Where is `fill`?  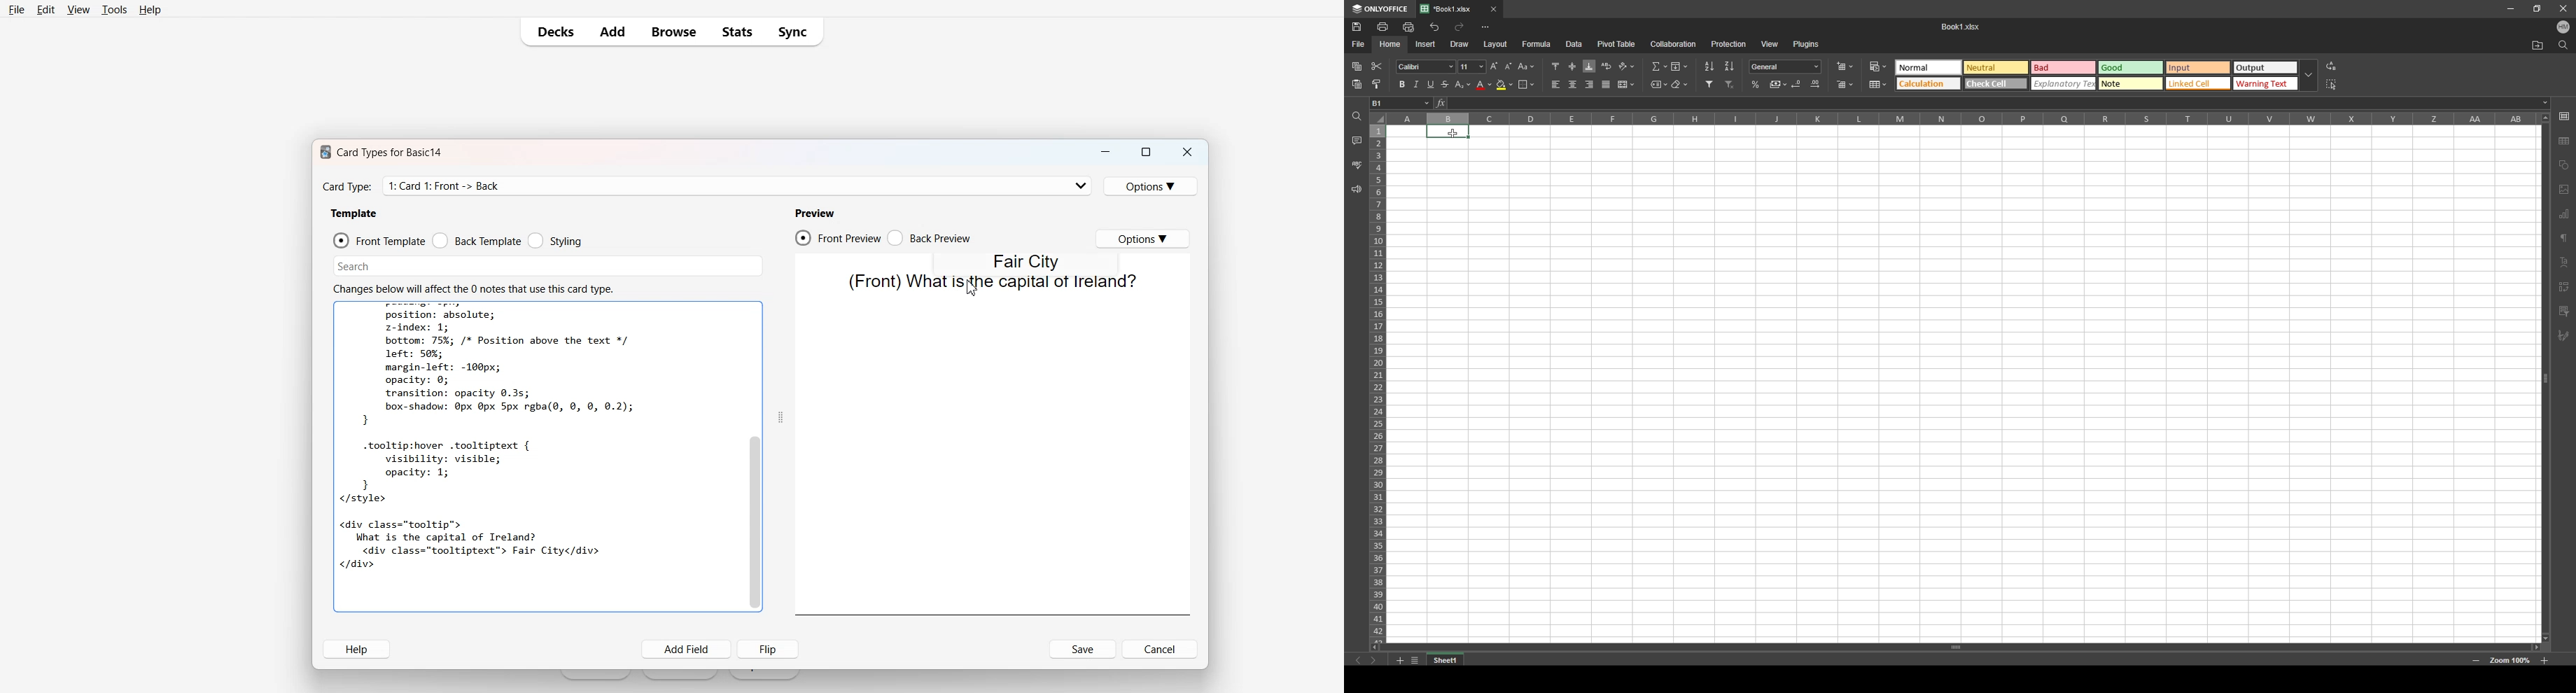
fill is located at coordinates (1679, 65).